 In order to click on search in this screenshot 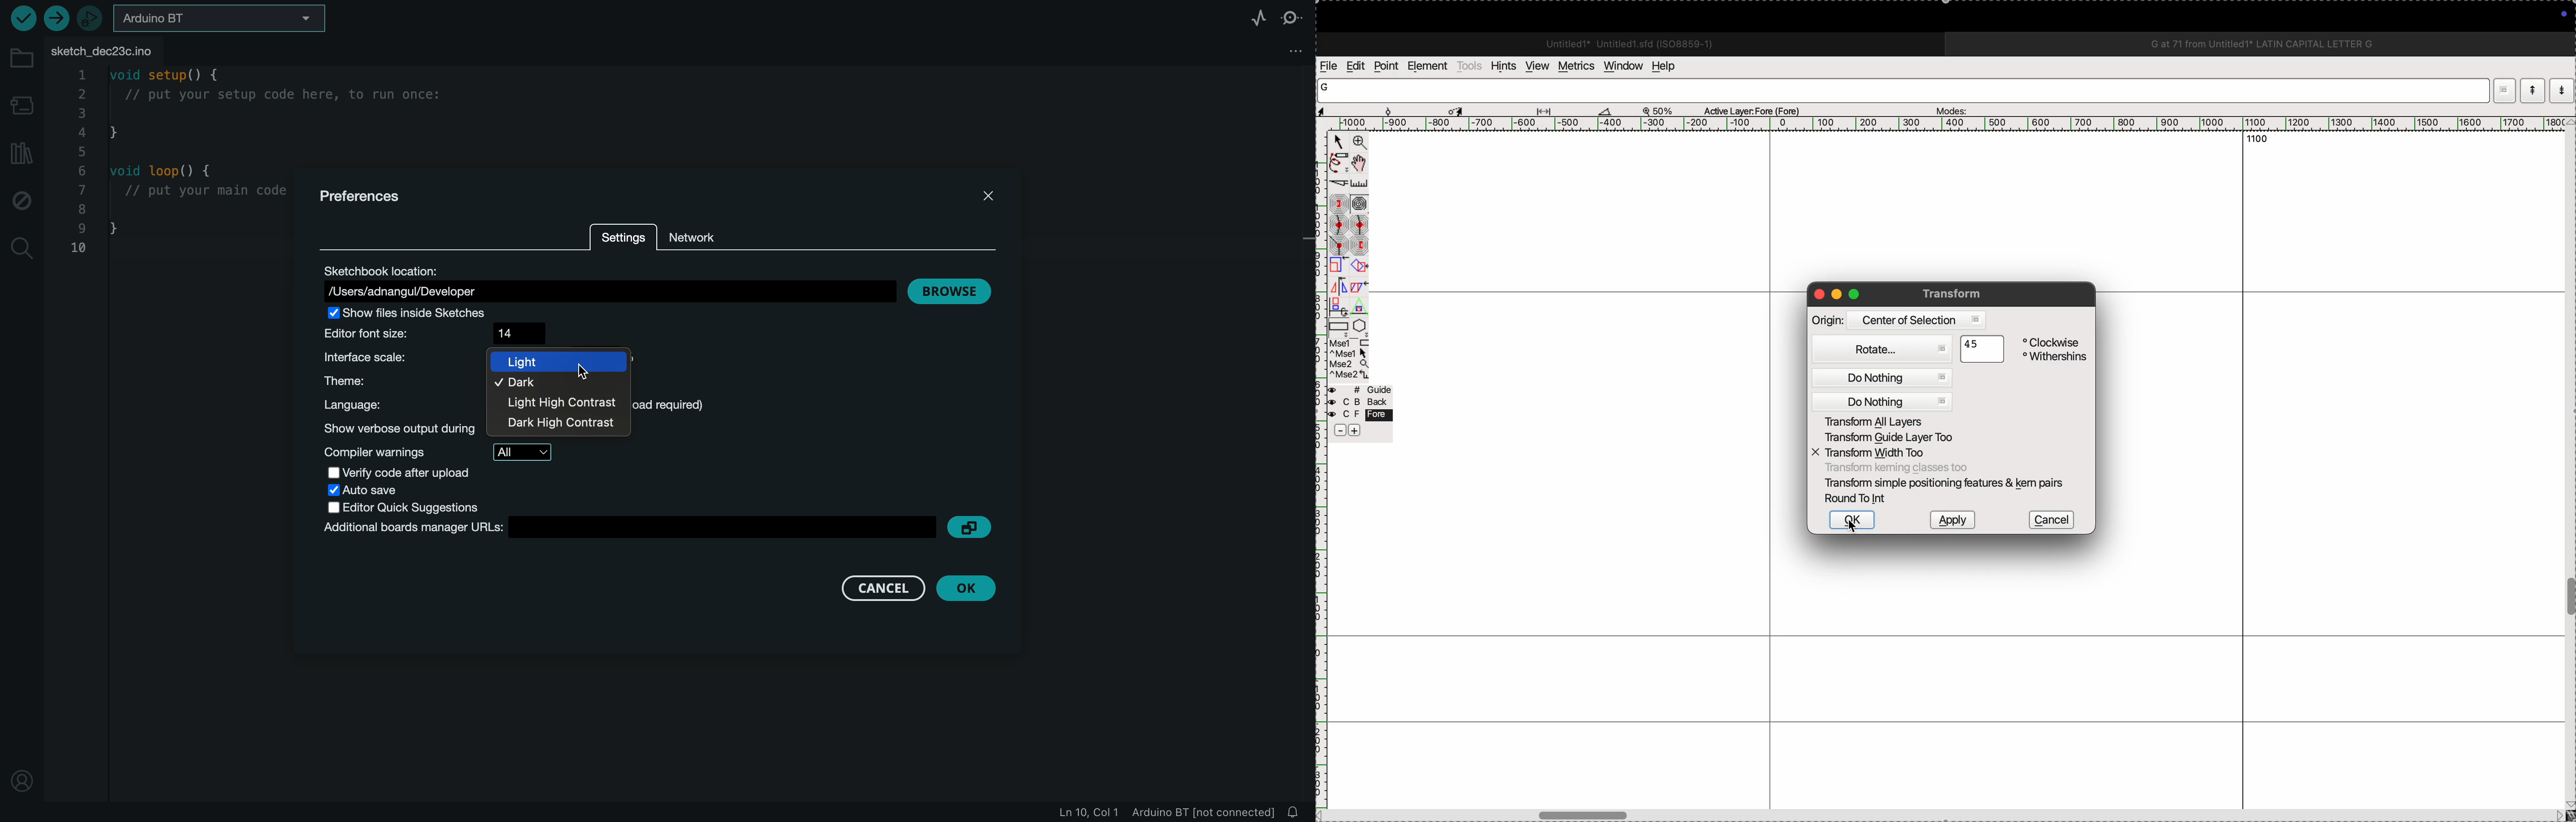, I will do `click(21, 249)`.